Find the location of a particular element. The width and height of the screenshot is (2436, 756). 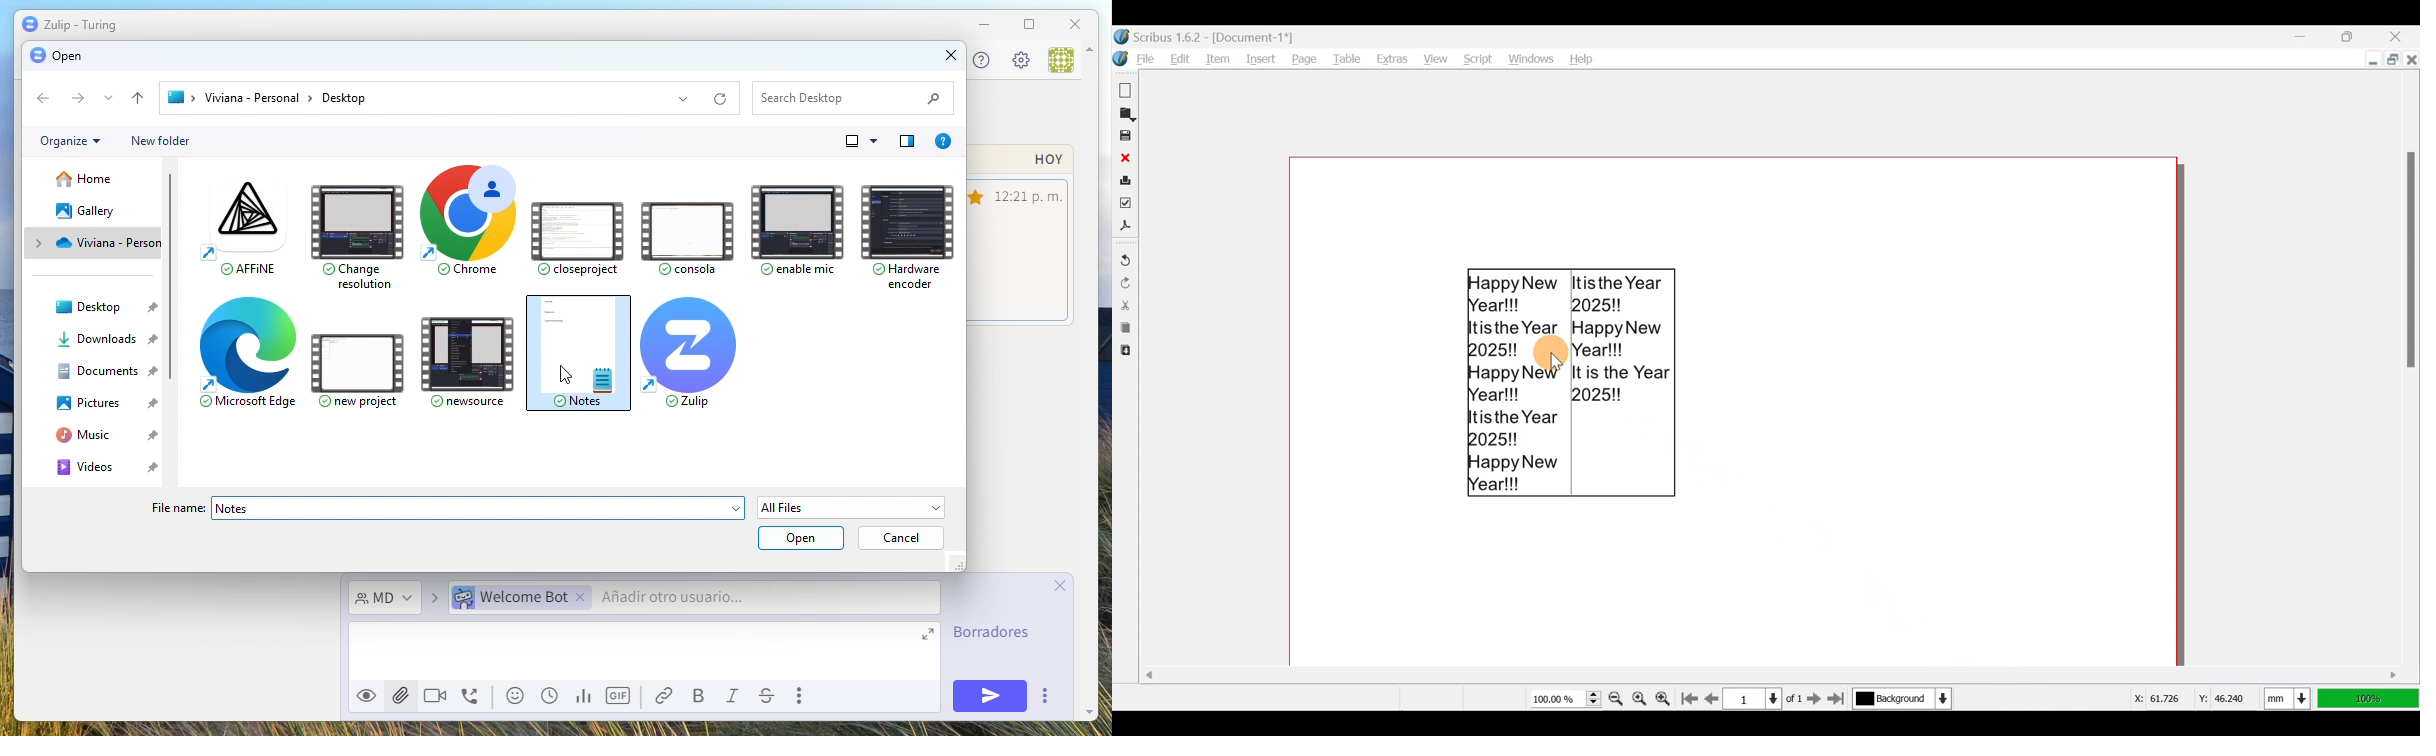

Zoom to 100% is located at coordinates (1641, 696).